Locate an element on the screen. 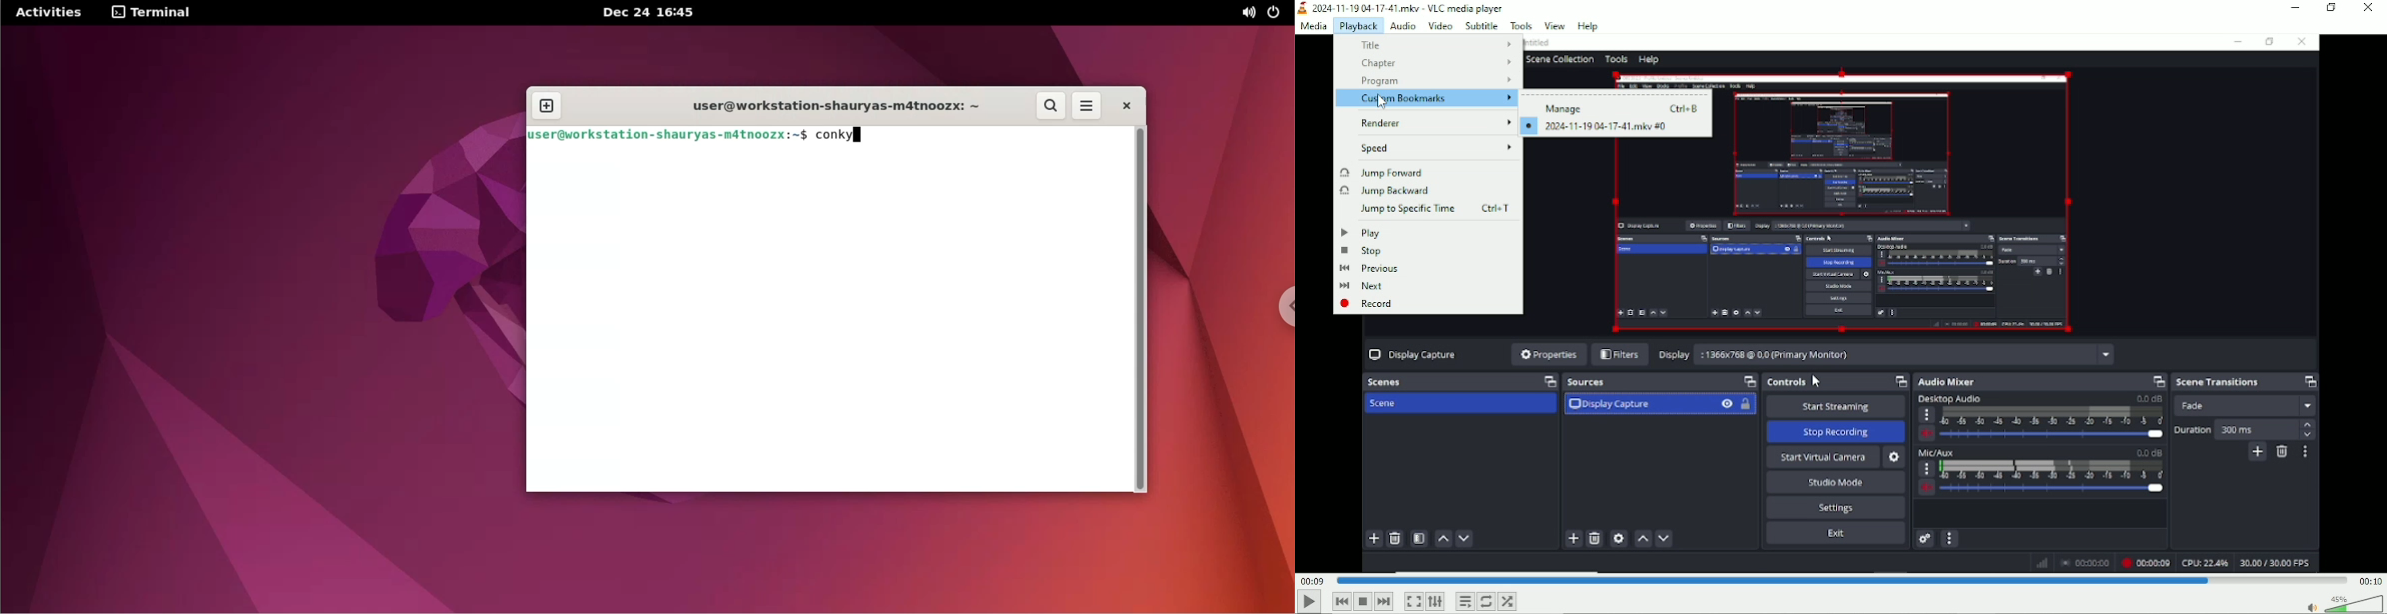 Image resolution: width=2408 pixels, height=616 pixels. Subtitle is located at coordinates (1481, 26).